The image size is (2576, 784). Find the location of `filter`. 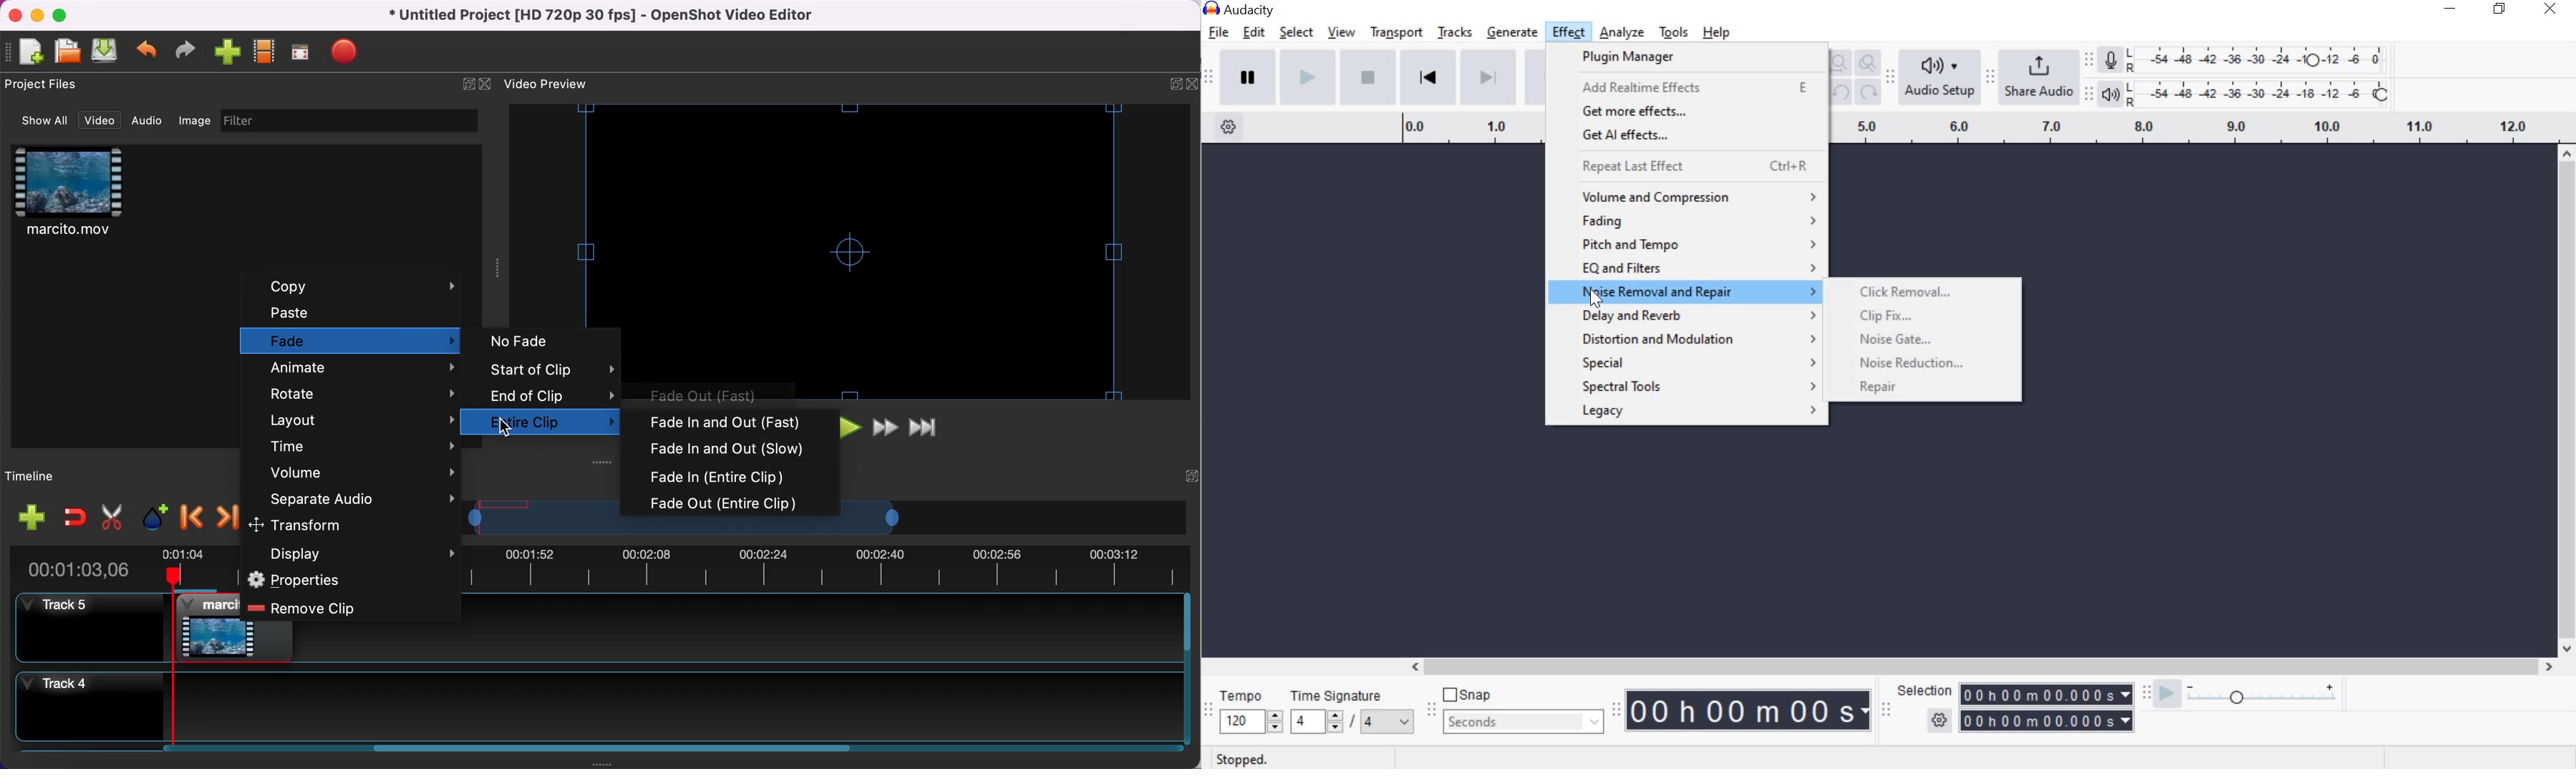

filter is located at coordinates (352, 120).